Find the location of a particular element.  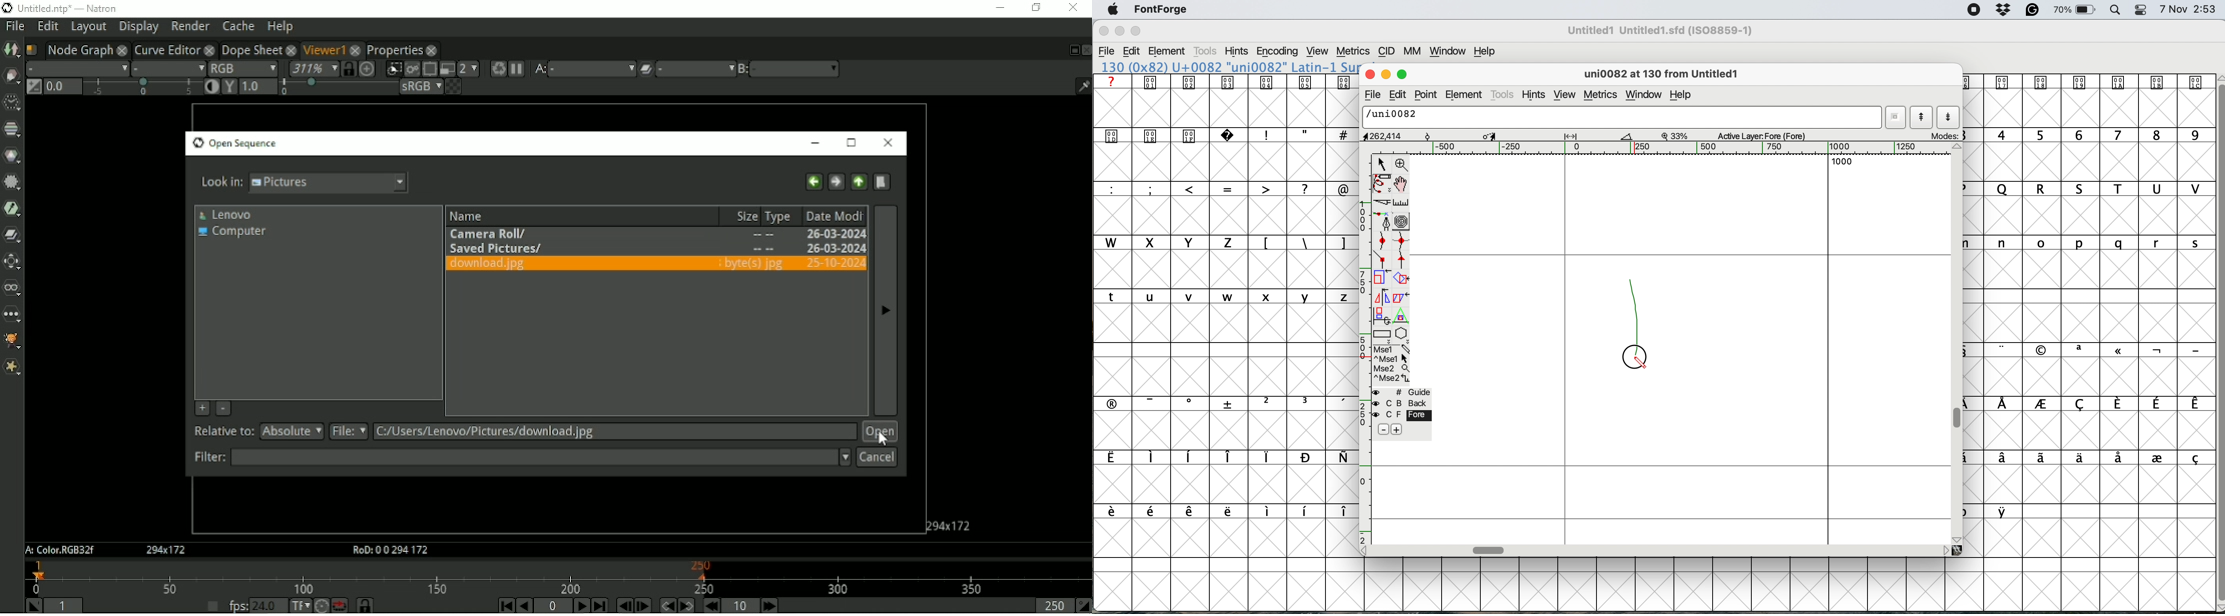

close is located at coordinates (1103, 32).